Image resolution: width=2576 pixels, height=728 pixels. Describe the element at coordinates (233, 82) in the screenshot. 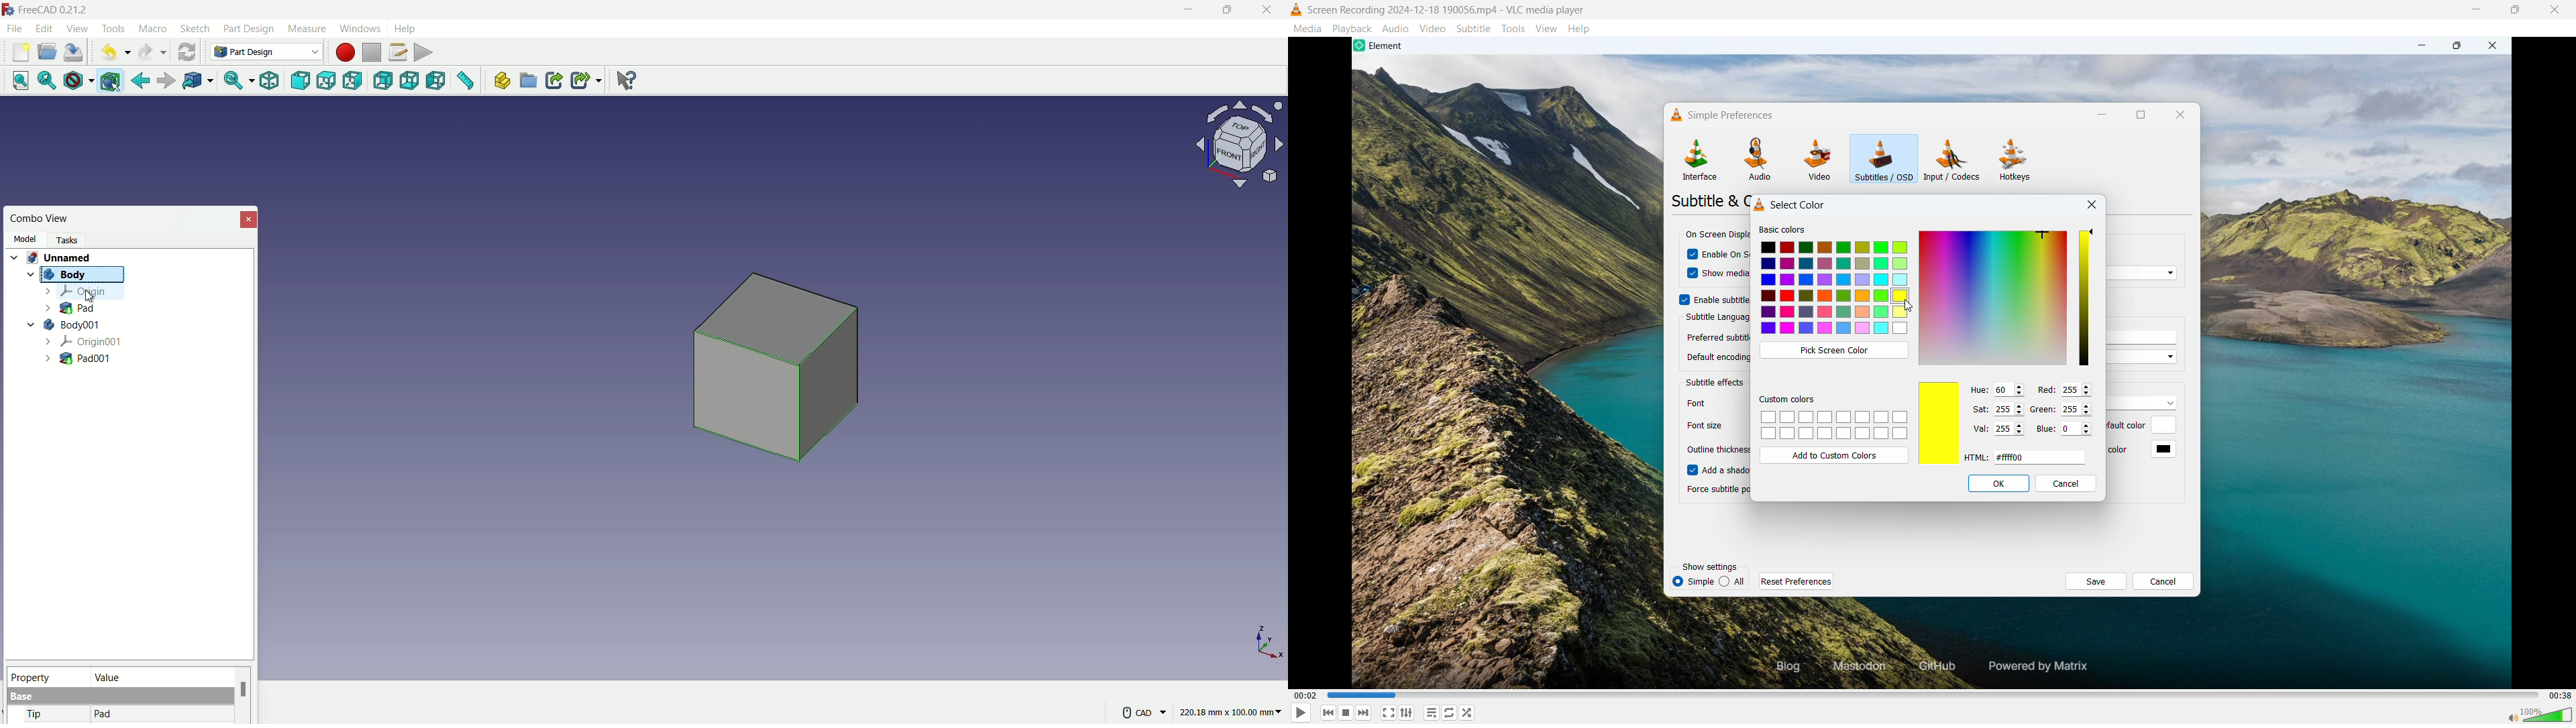

I see `sync view` at that location.